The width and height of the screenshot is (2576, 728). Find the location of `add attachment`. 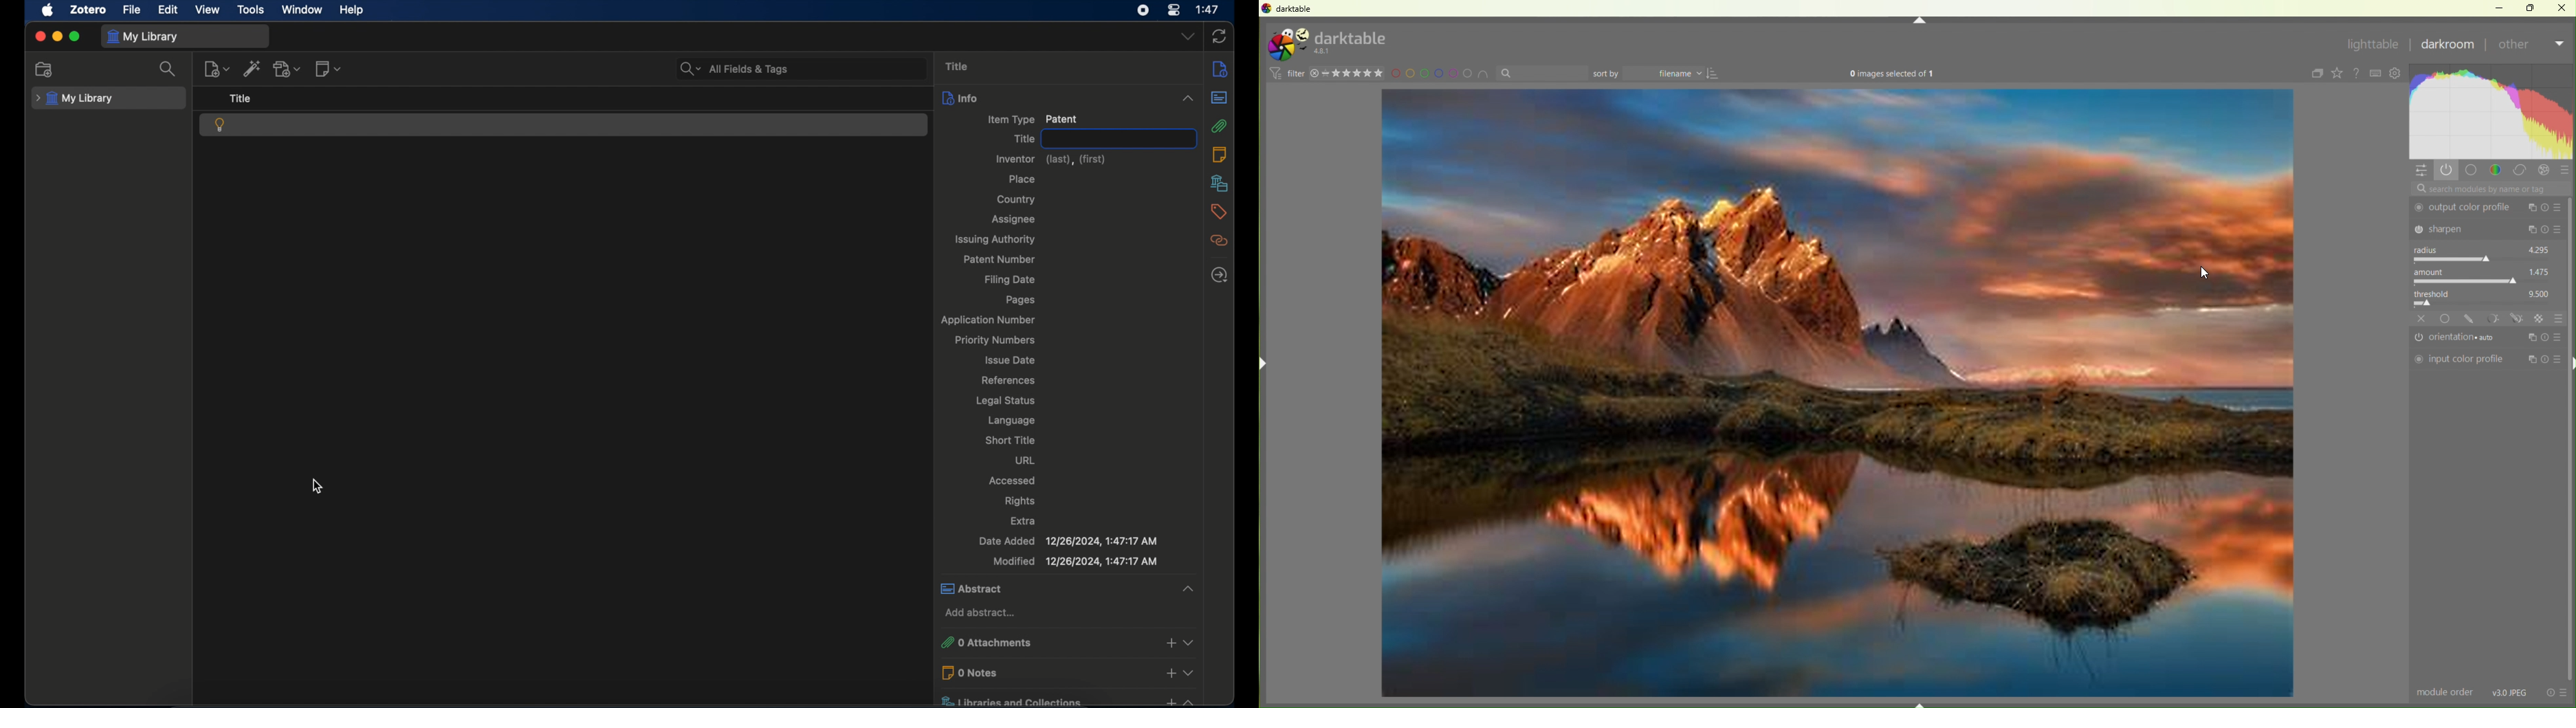

add attachment is located at coordinates (288, 69).